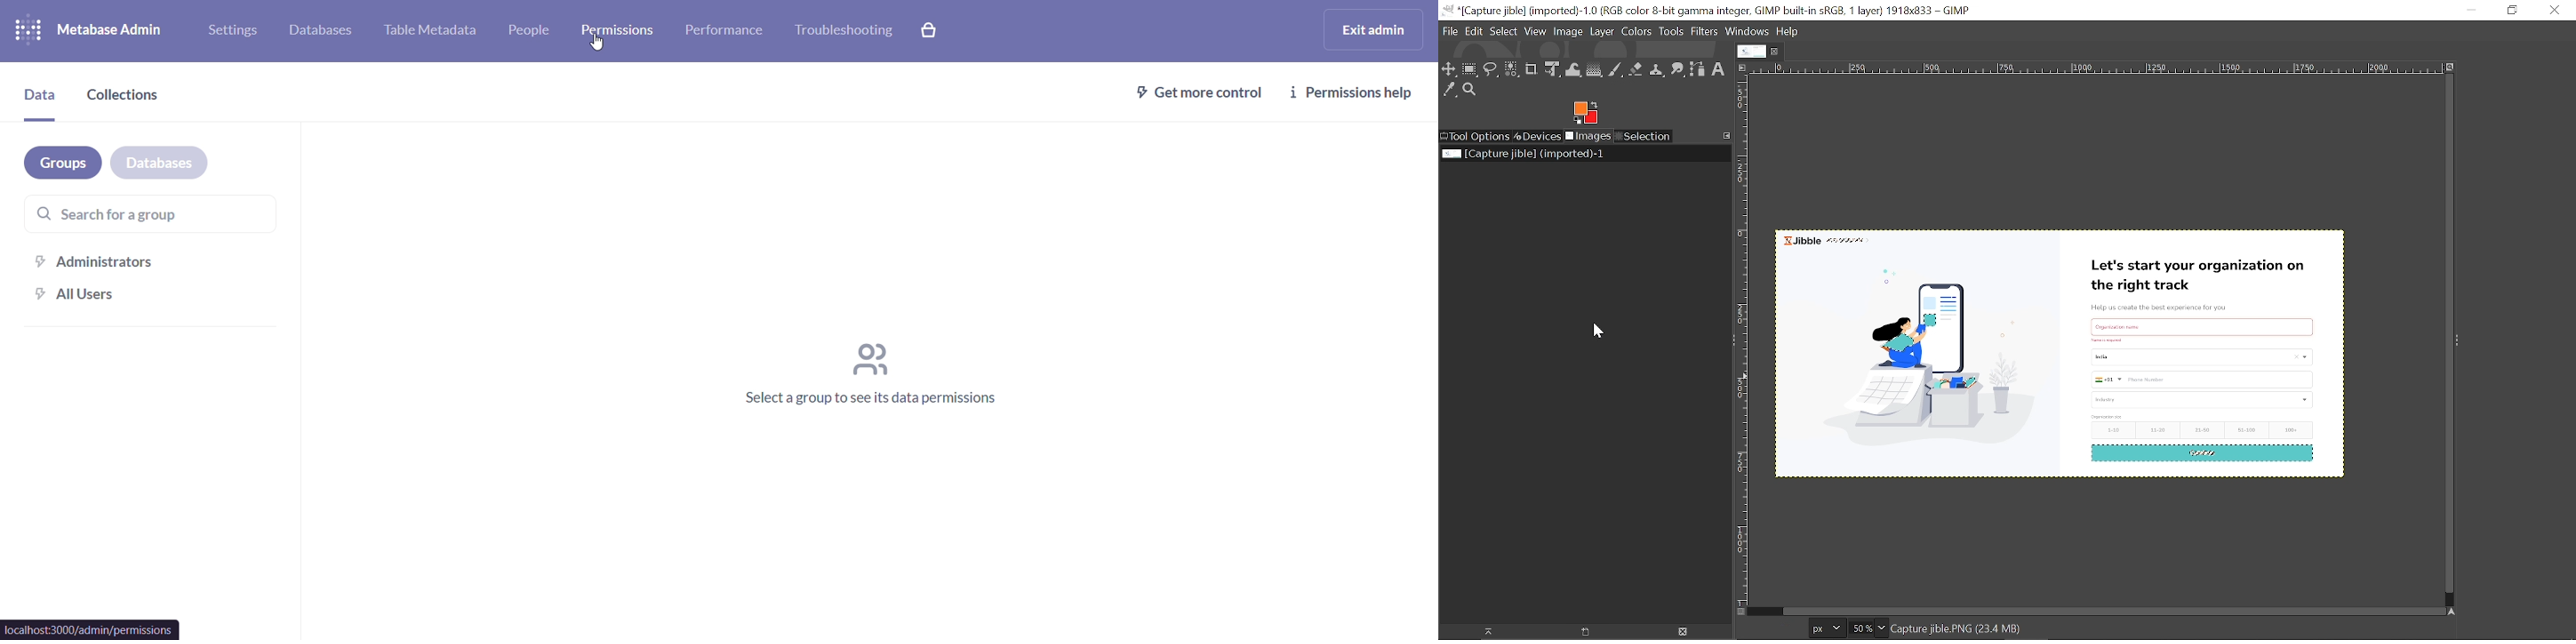  Describe the element at coordinates (615, 33) in the screenshot. I see `permissions` at that location.